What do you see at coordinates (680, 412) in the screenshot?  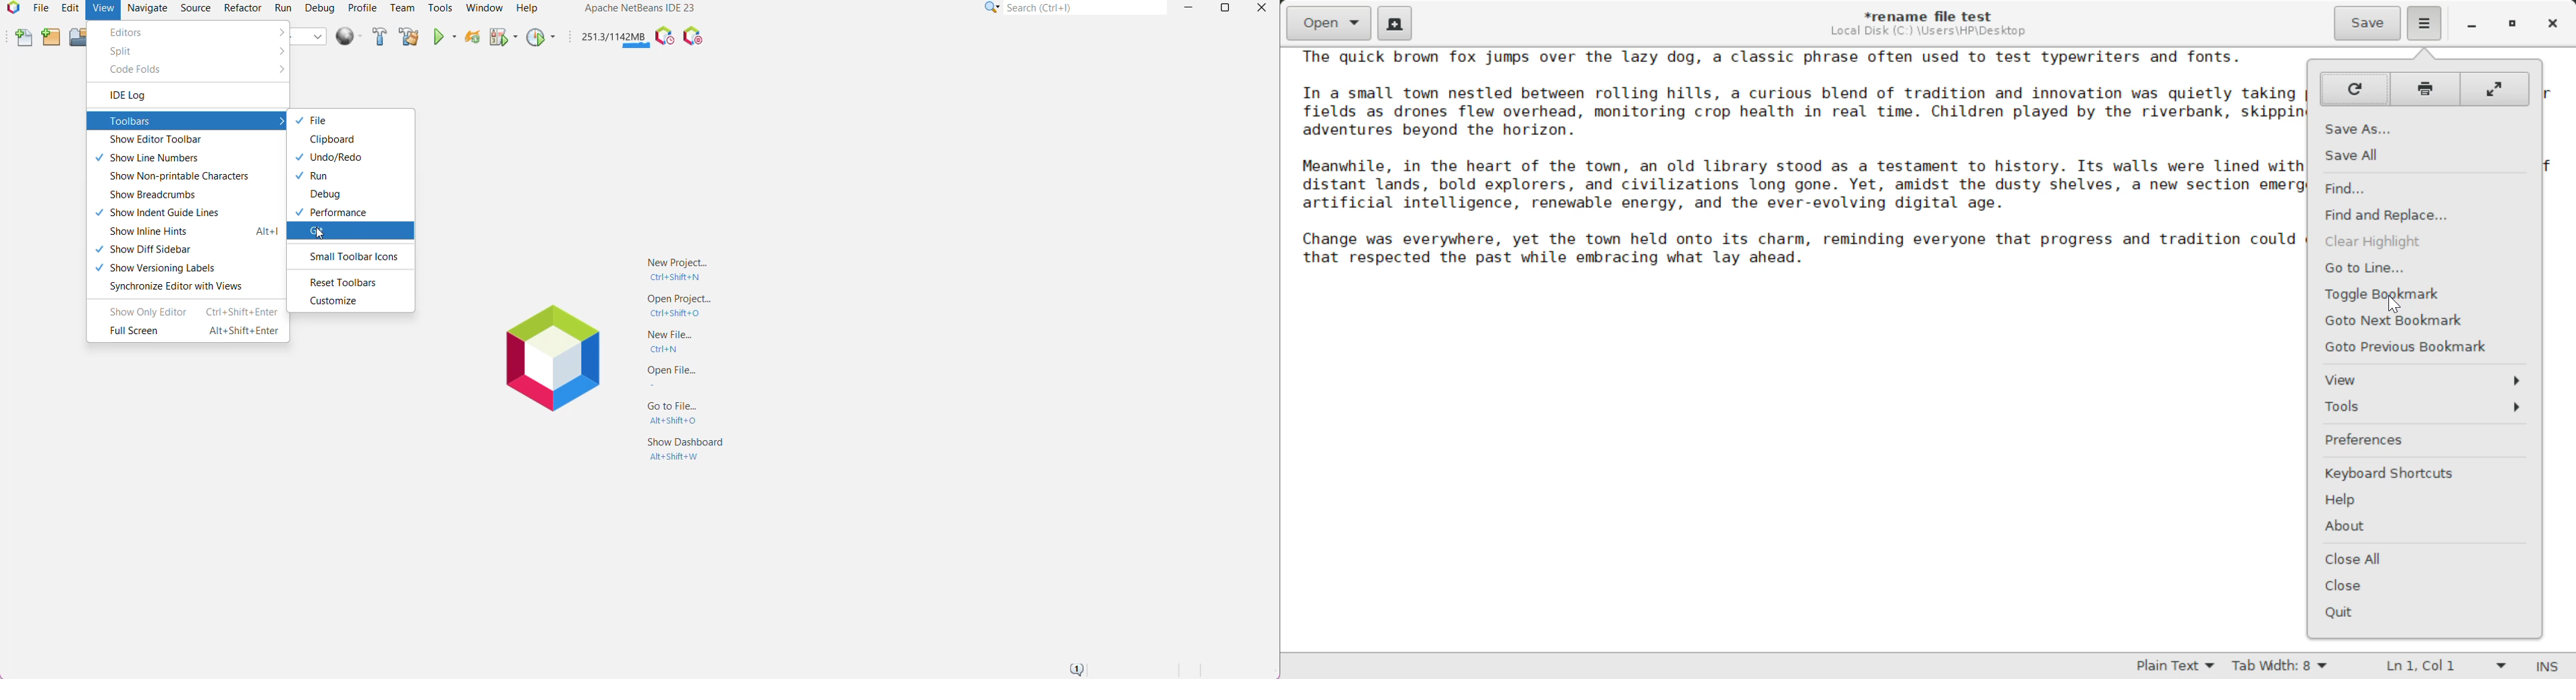 I see `Go to File` at bounding box center [680, 412].